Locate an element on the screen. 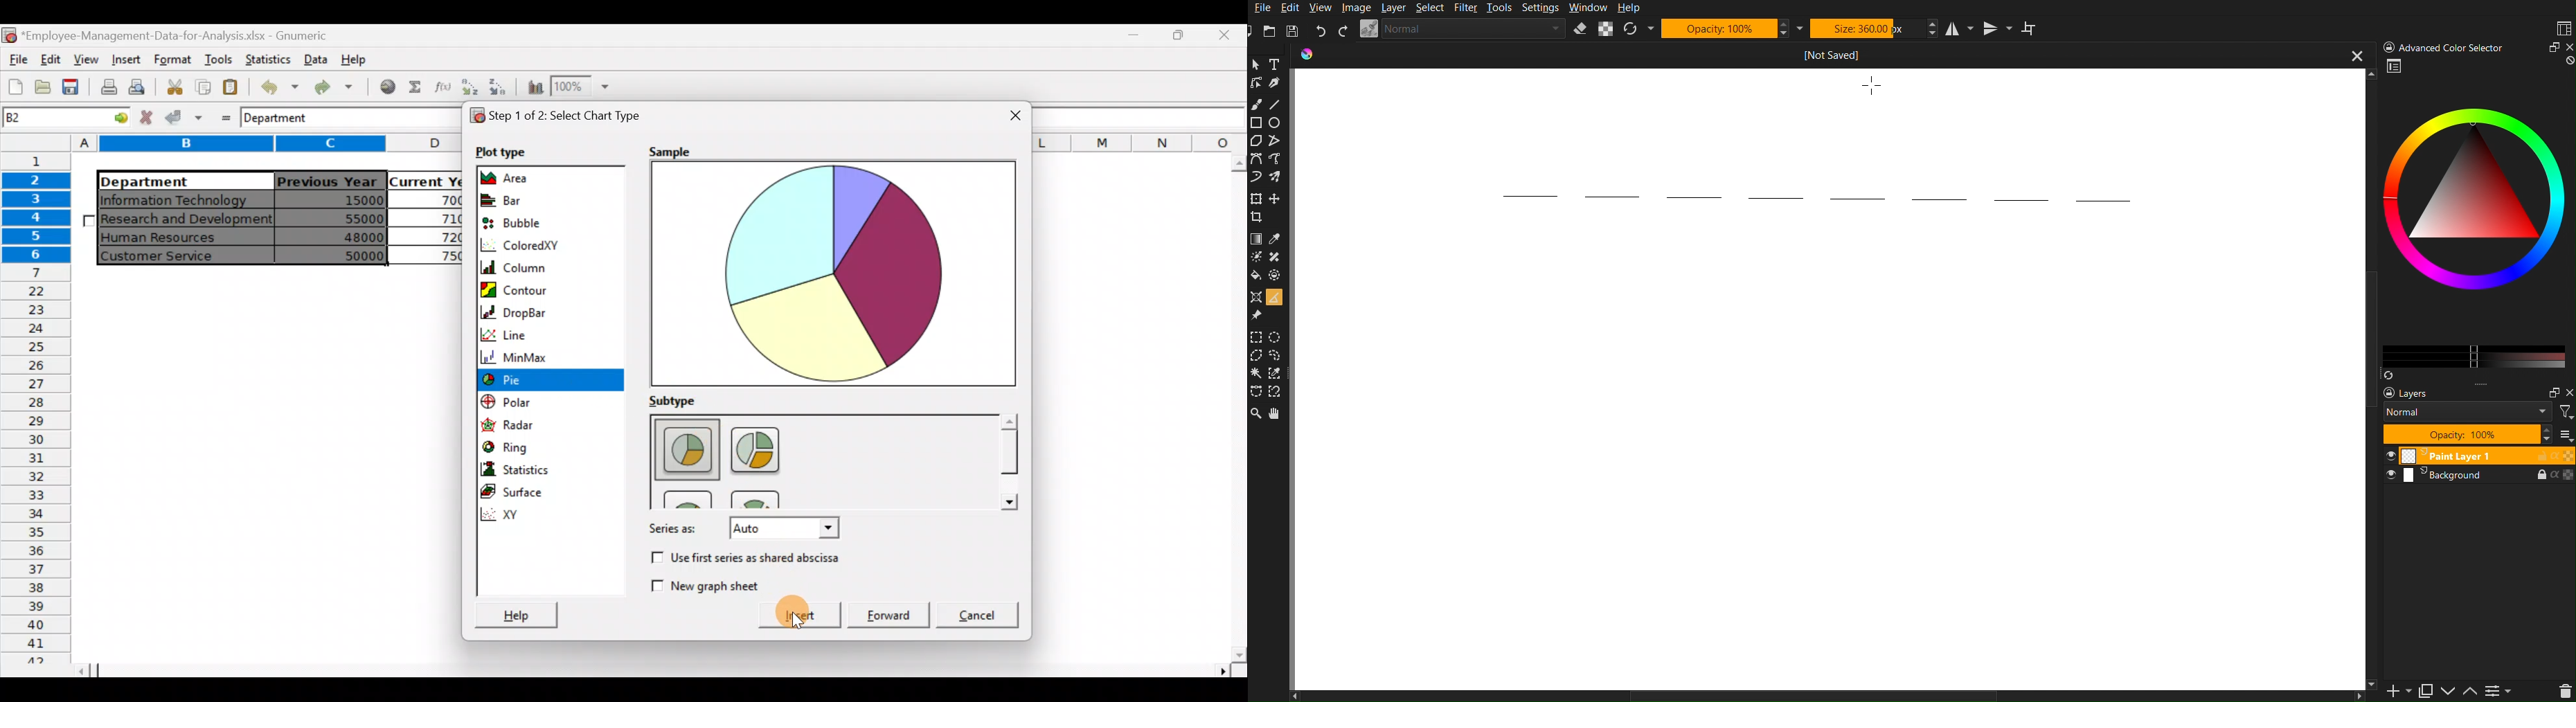 Image resolution: width=2576 pixels, height=728 pixels. Eraser is located at coordinates (1580, 29).